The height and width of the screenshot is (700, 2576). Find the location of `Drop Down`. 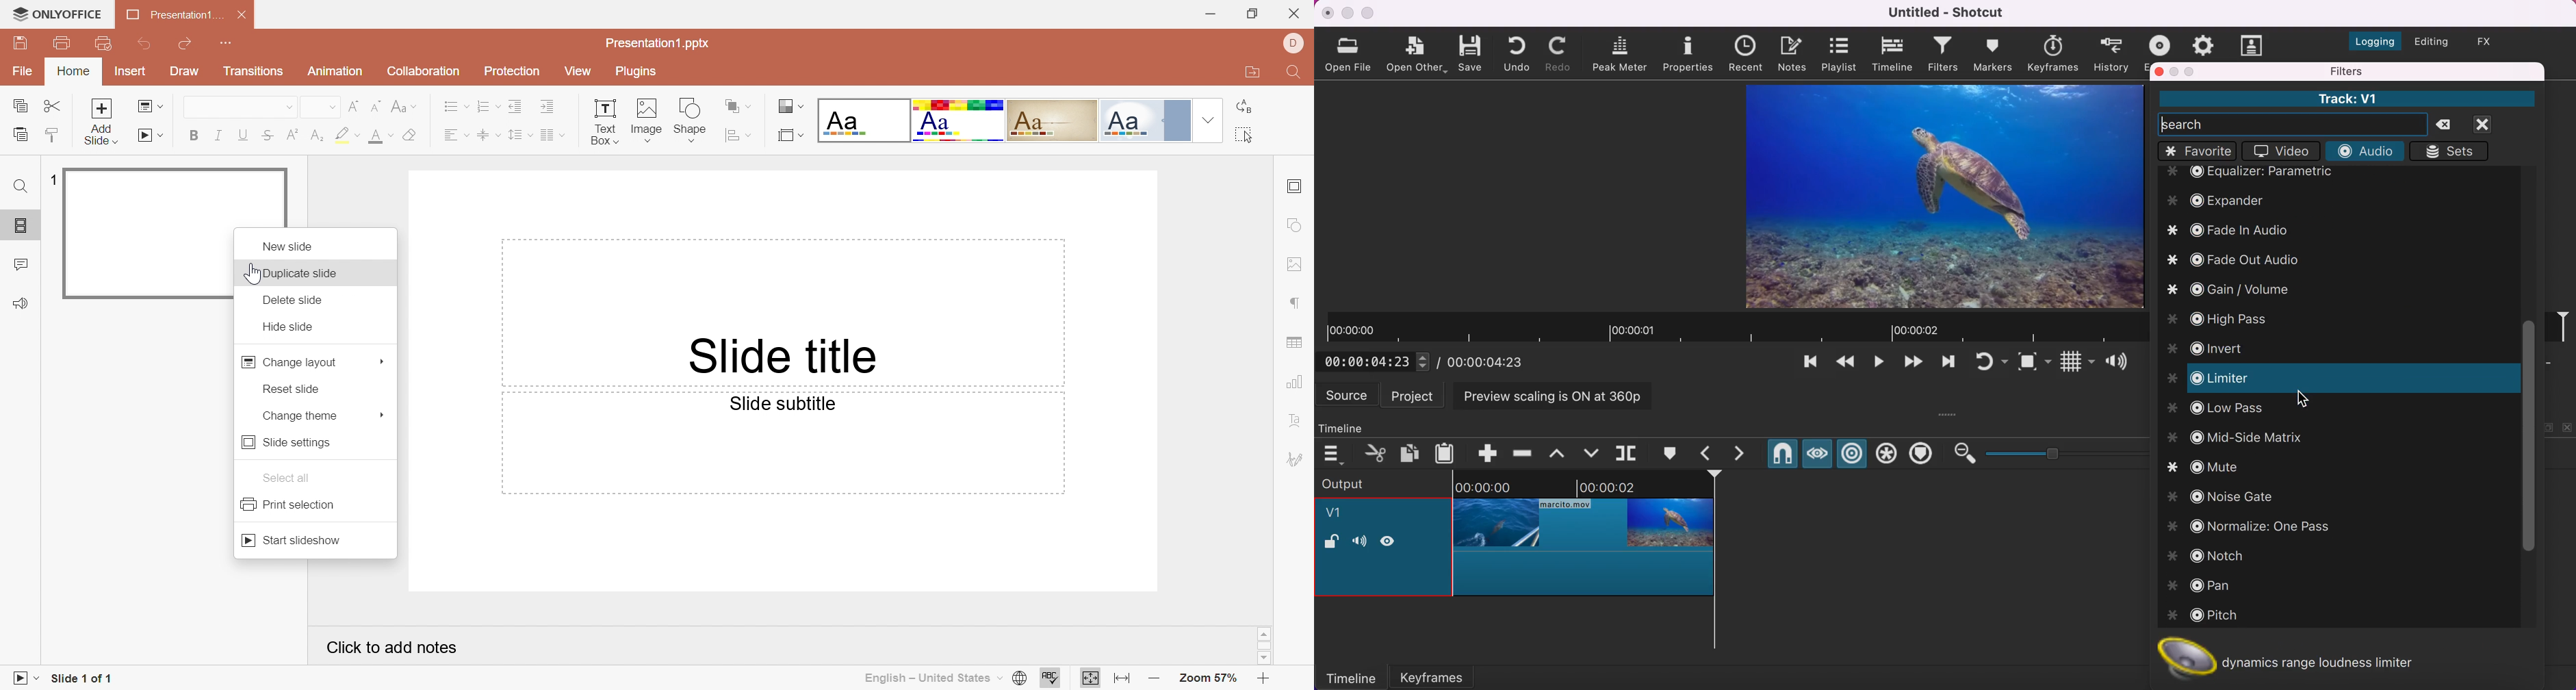

Drop Down is located at coordinates (1207, 120).